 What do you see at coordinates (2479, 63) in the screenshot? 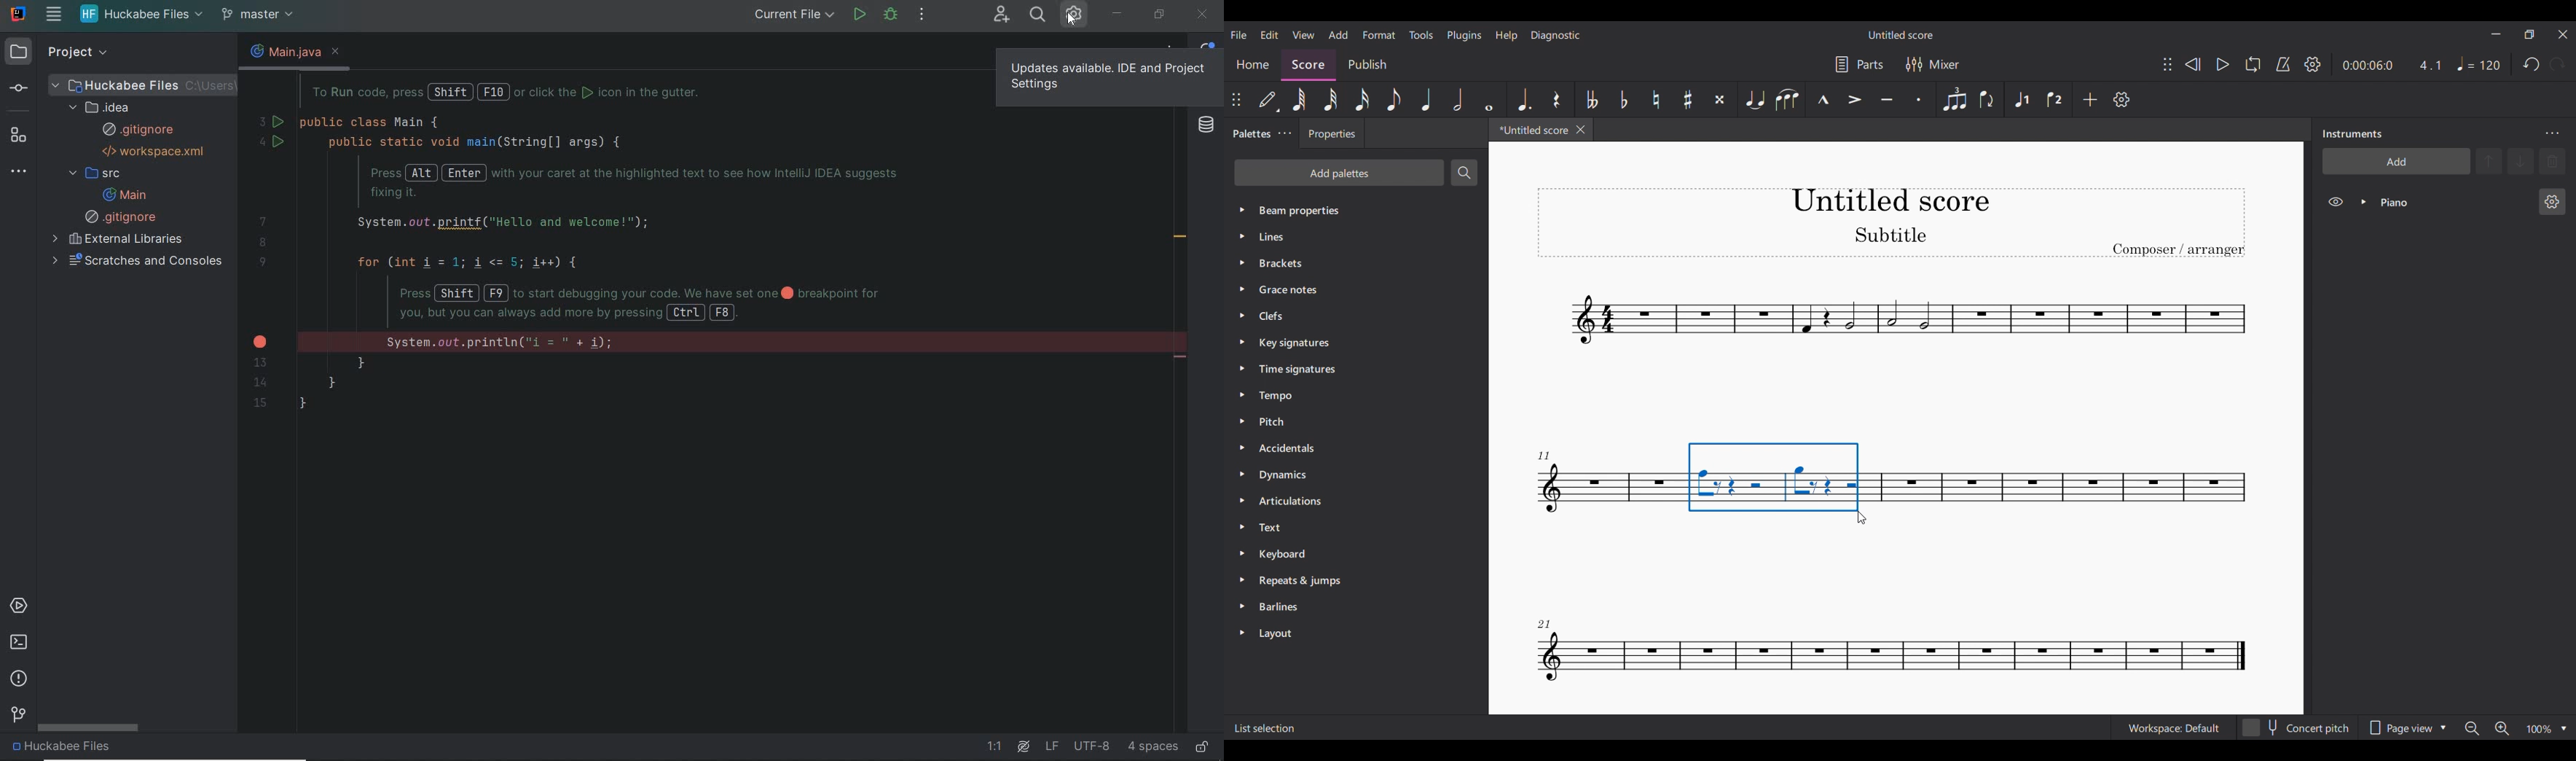
I see `Tempo` at bounding box center [2479, 63].